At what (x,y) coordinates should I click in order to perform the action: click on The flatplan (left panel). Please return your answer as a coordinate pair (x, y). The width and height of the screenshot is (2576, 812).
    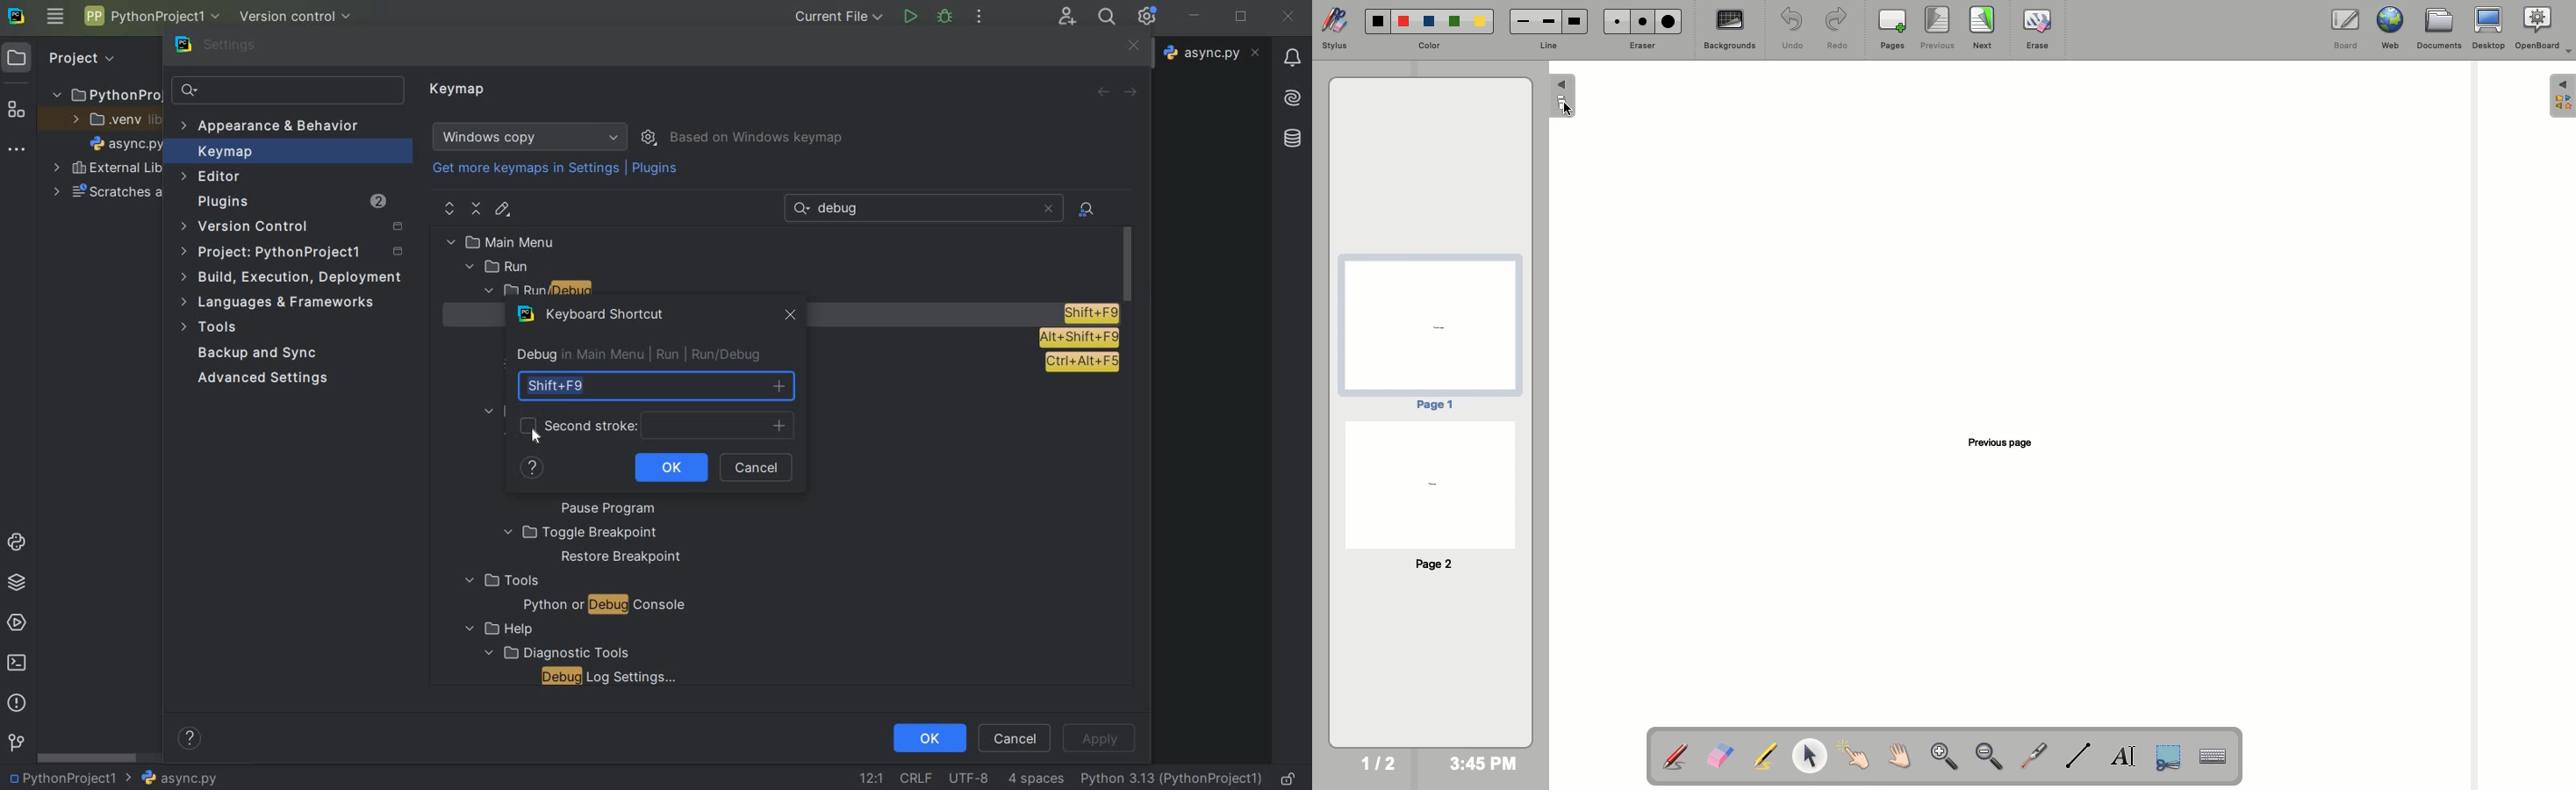
    Looking at the image, I should click on (1564, 97).